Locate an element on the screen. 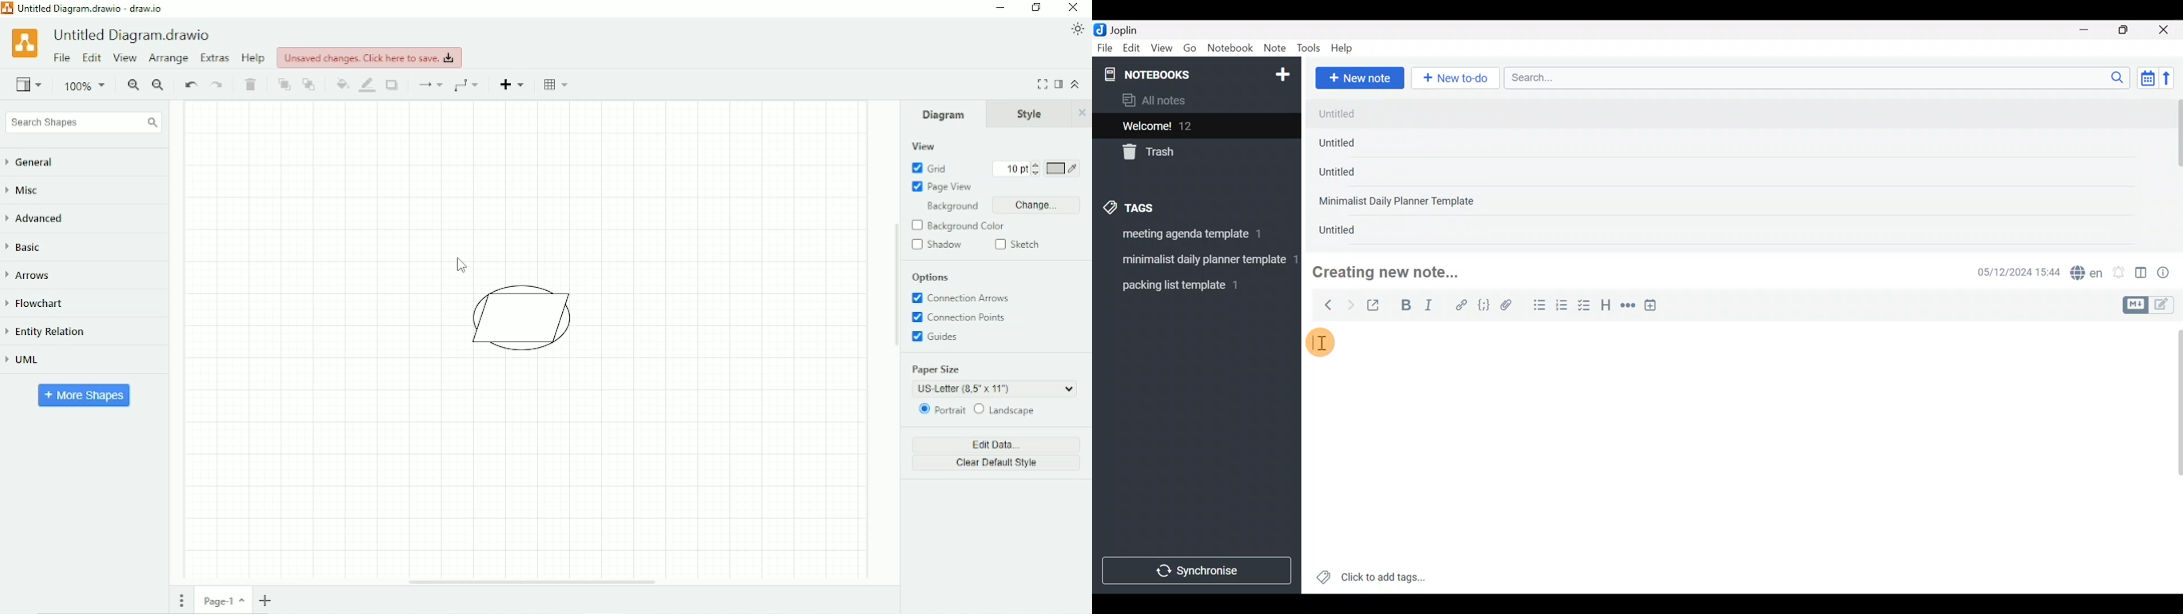 Image resolution: width=2184 pixels, height=616 pixels. Set alarm is located at coordinates (2120, 273).